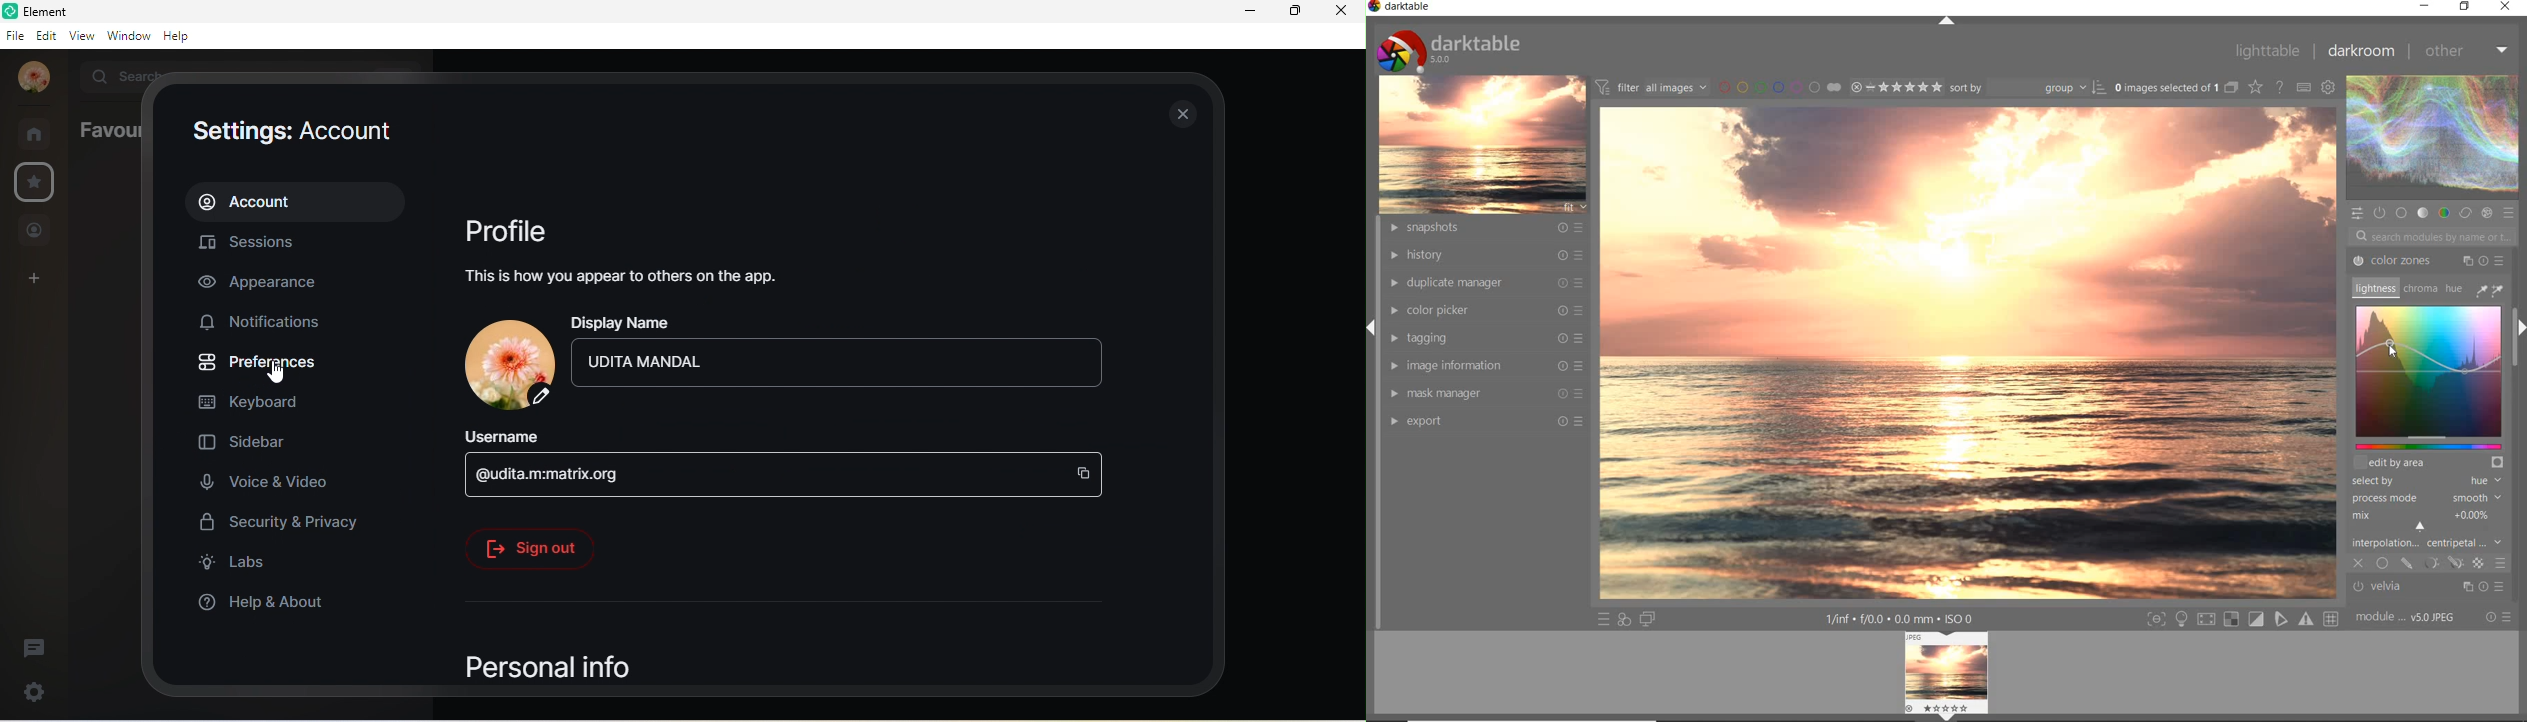 Image resolution: width=2548 pixels, height=728 pixels. I want to click on SYSTEM LOGO & NAME, so click(1448, 48).